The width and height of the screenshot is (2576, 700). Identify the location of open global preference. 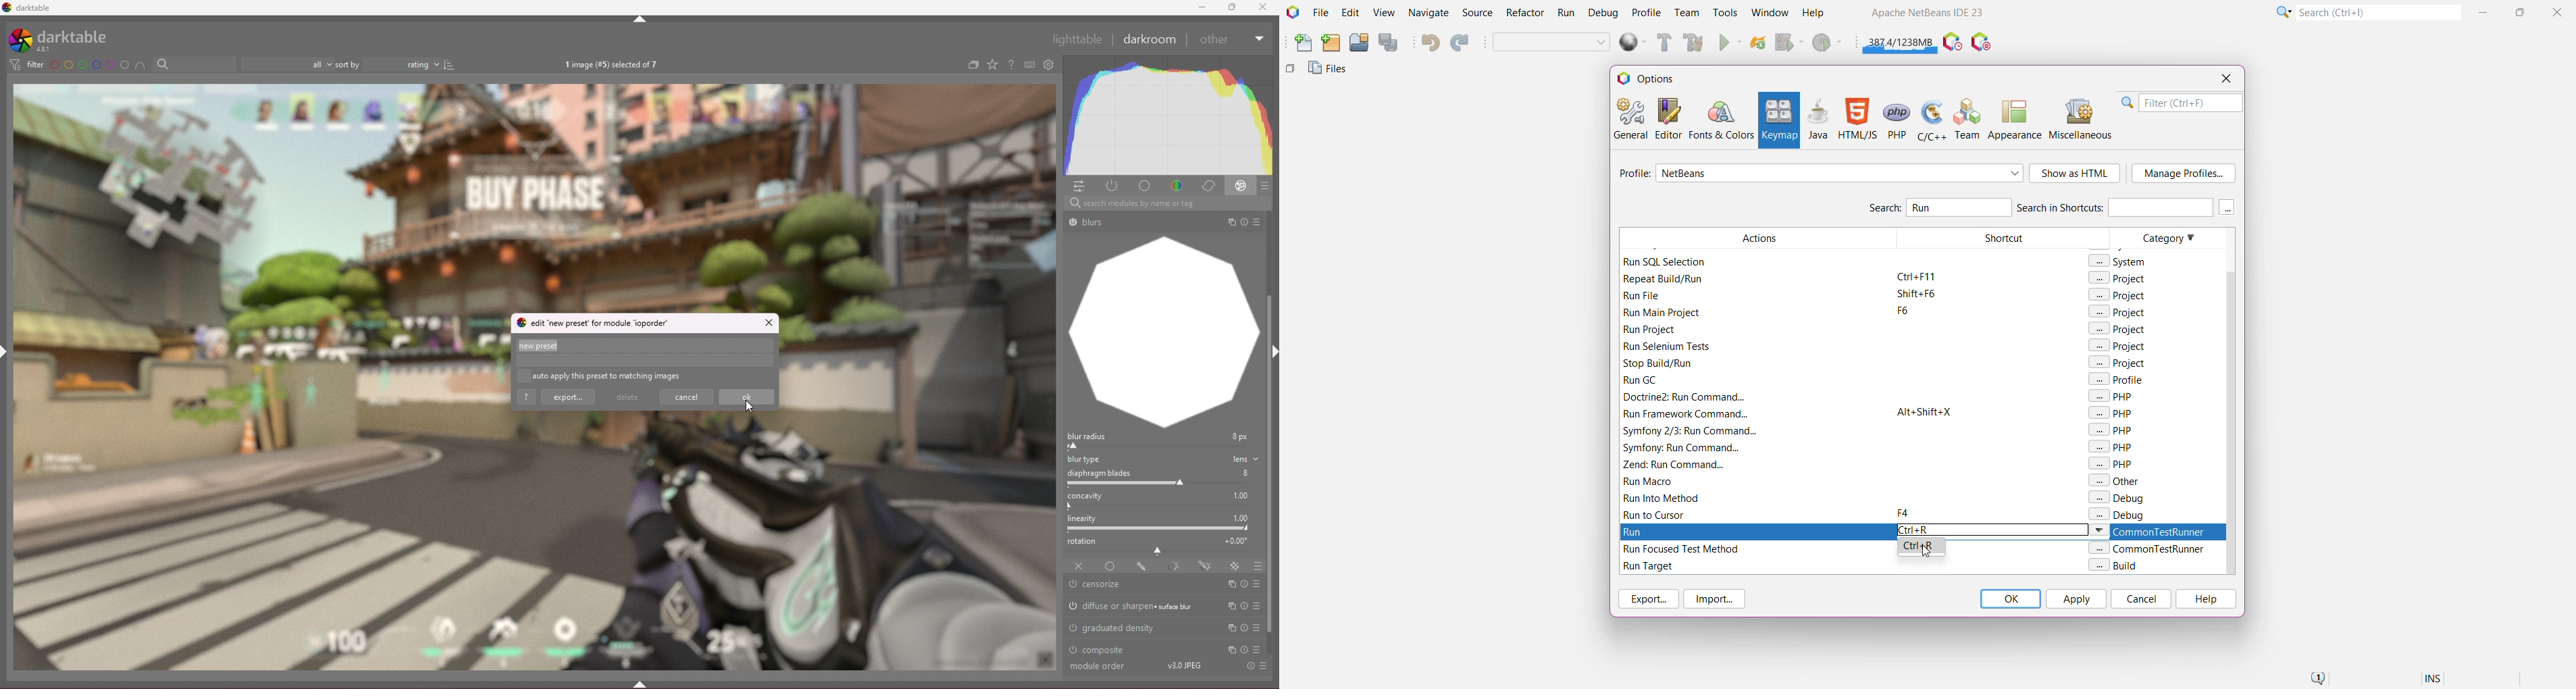
(1049, 65).